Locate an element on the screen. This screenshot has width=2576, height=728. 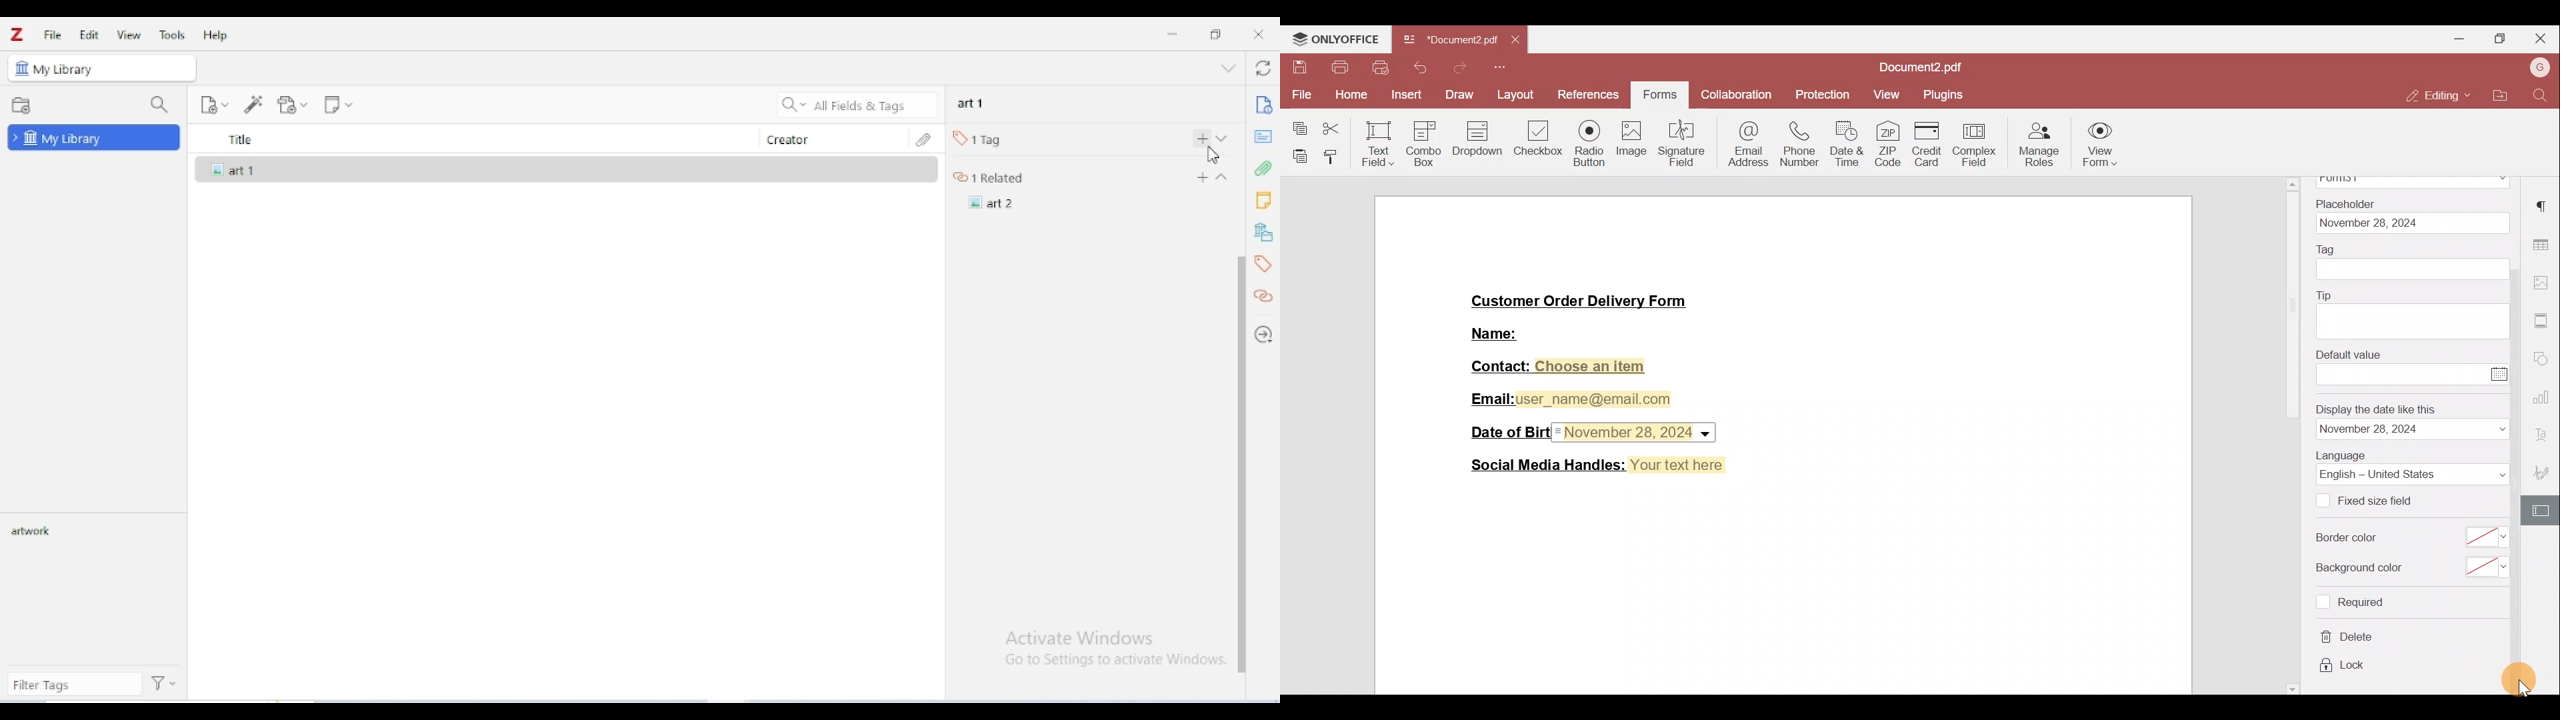
notes is located at coordinates (1263, 200).